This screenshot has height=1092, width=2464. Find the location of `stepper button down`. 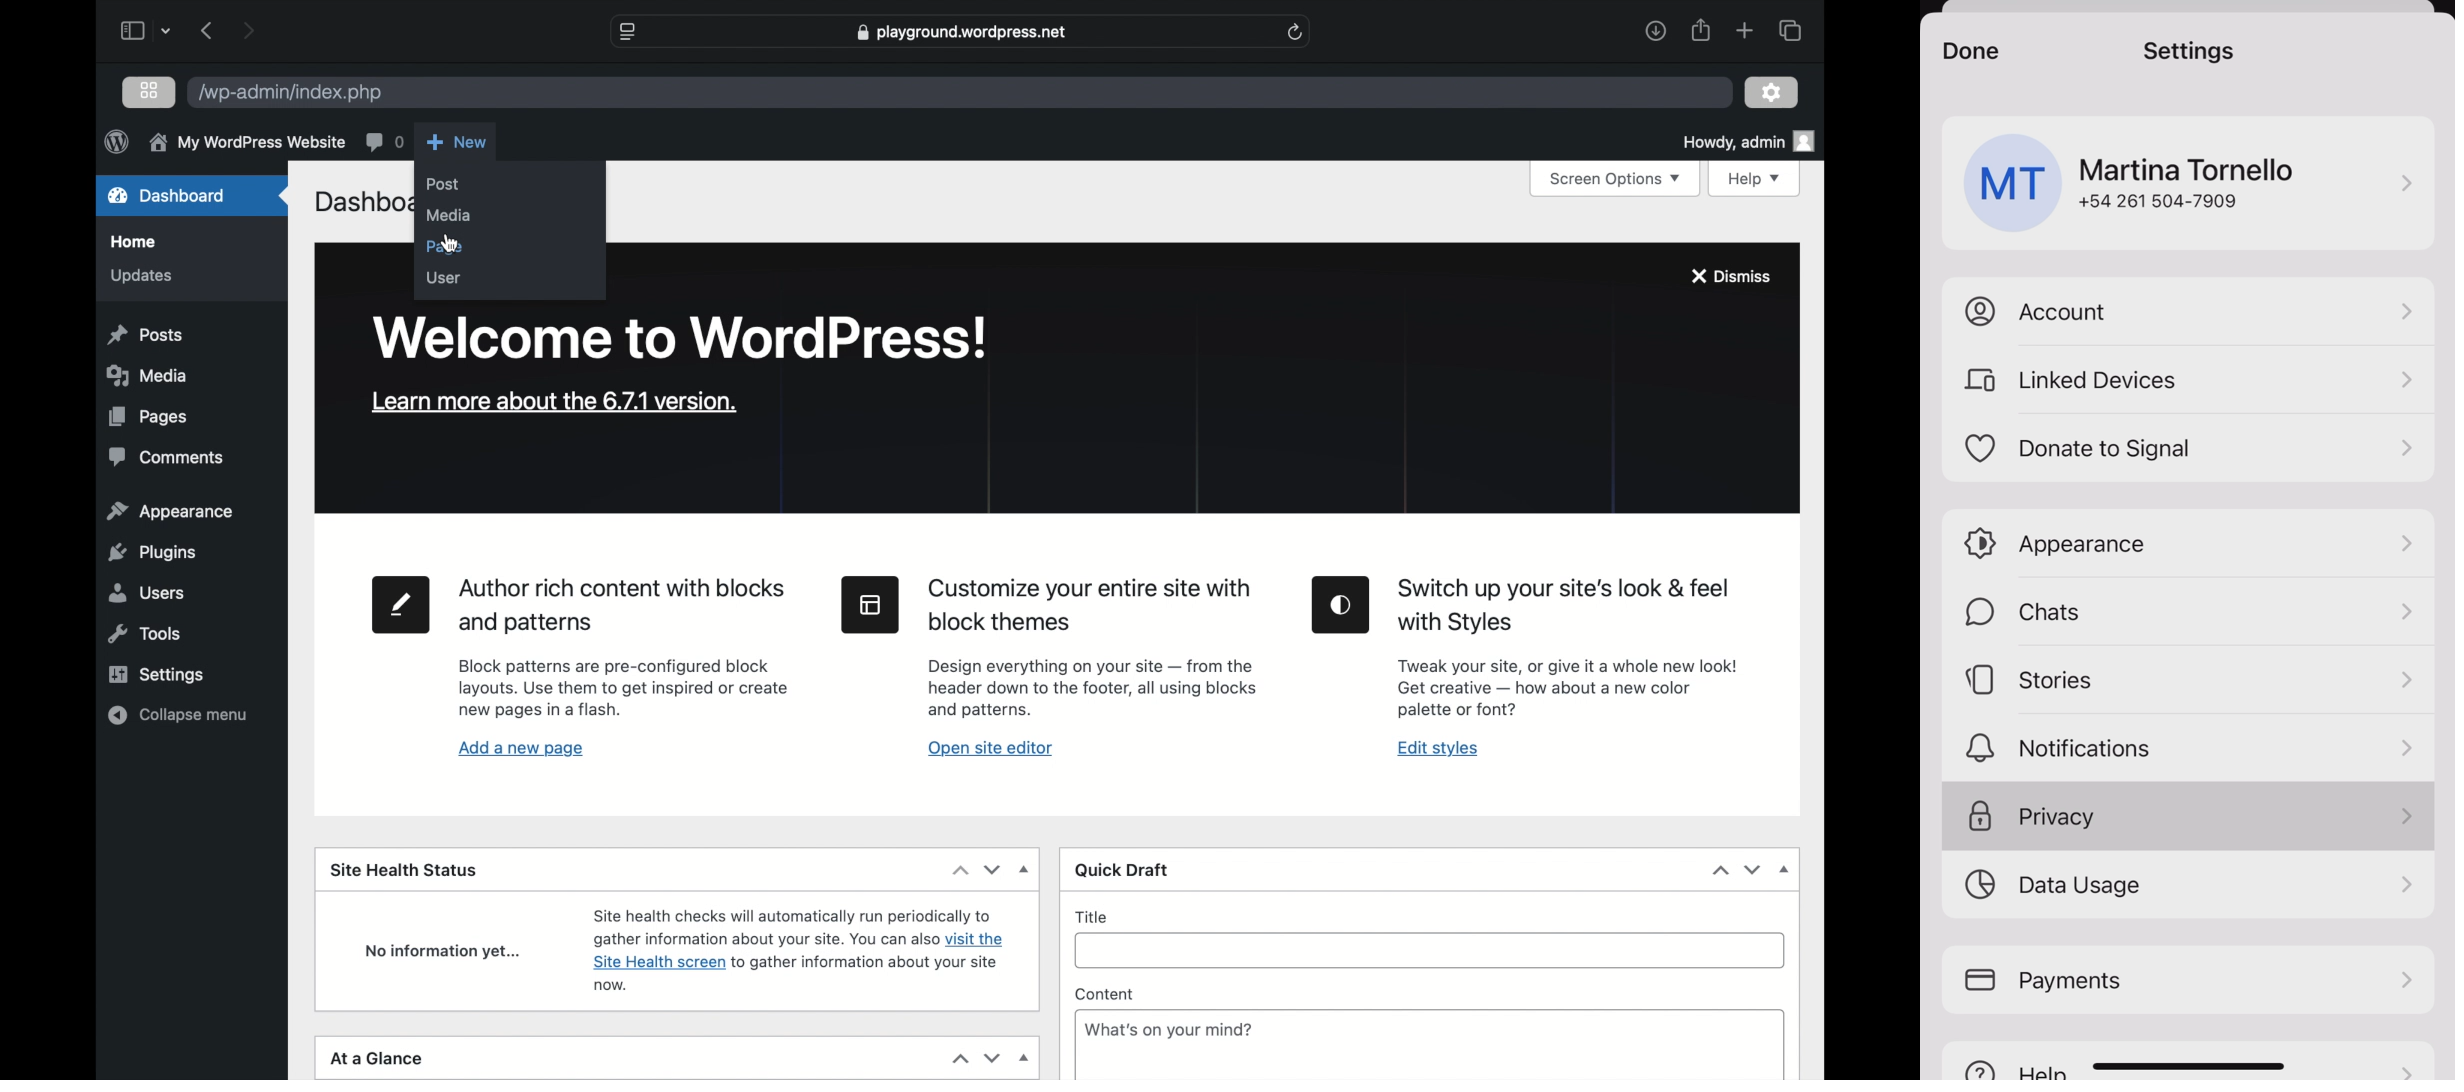

stepper button down is located at coordinates (991, 1059).